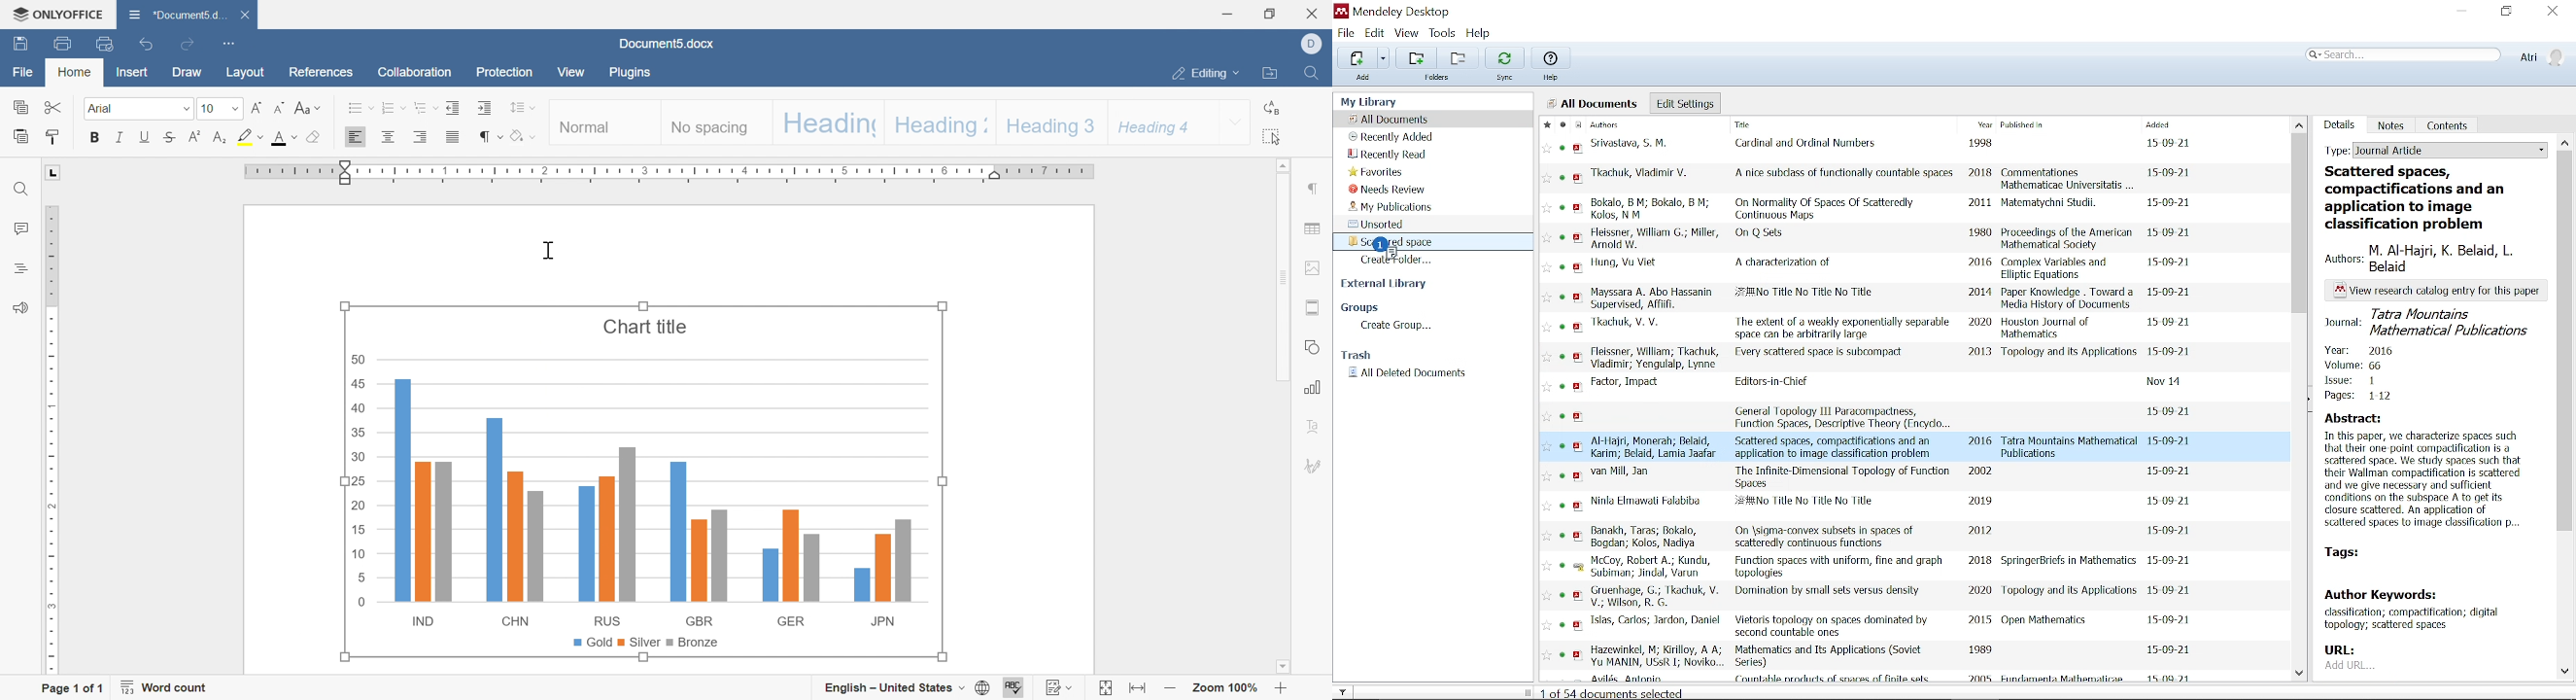 The width and height of the screenshot is (2576, 700). What do you see at coordinates (1844, 416) in the screenshot?
I see `title` at bounding box center [1844, 416].